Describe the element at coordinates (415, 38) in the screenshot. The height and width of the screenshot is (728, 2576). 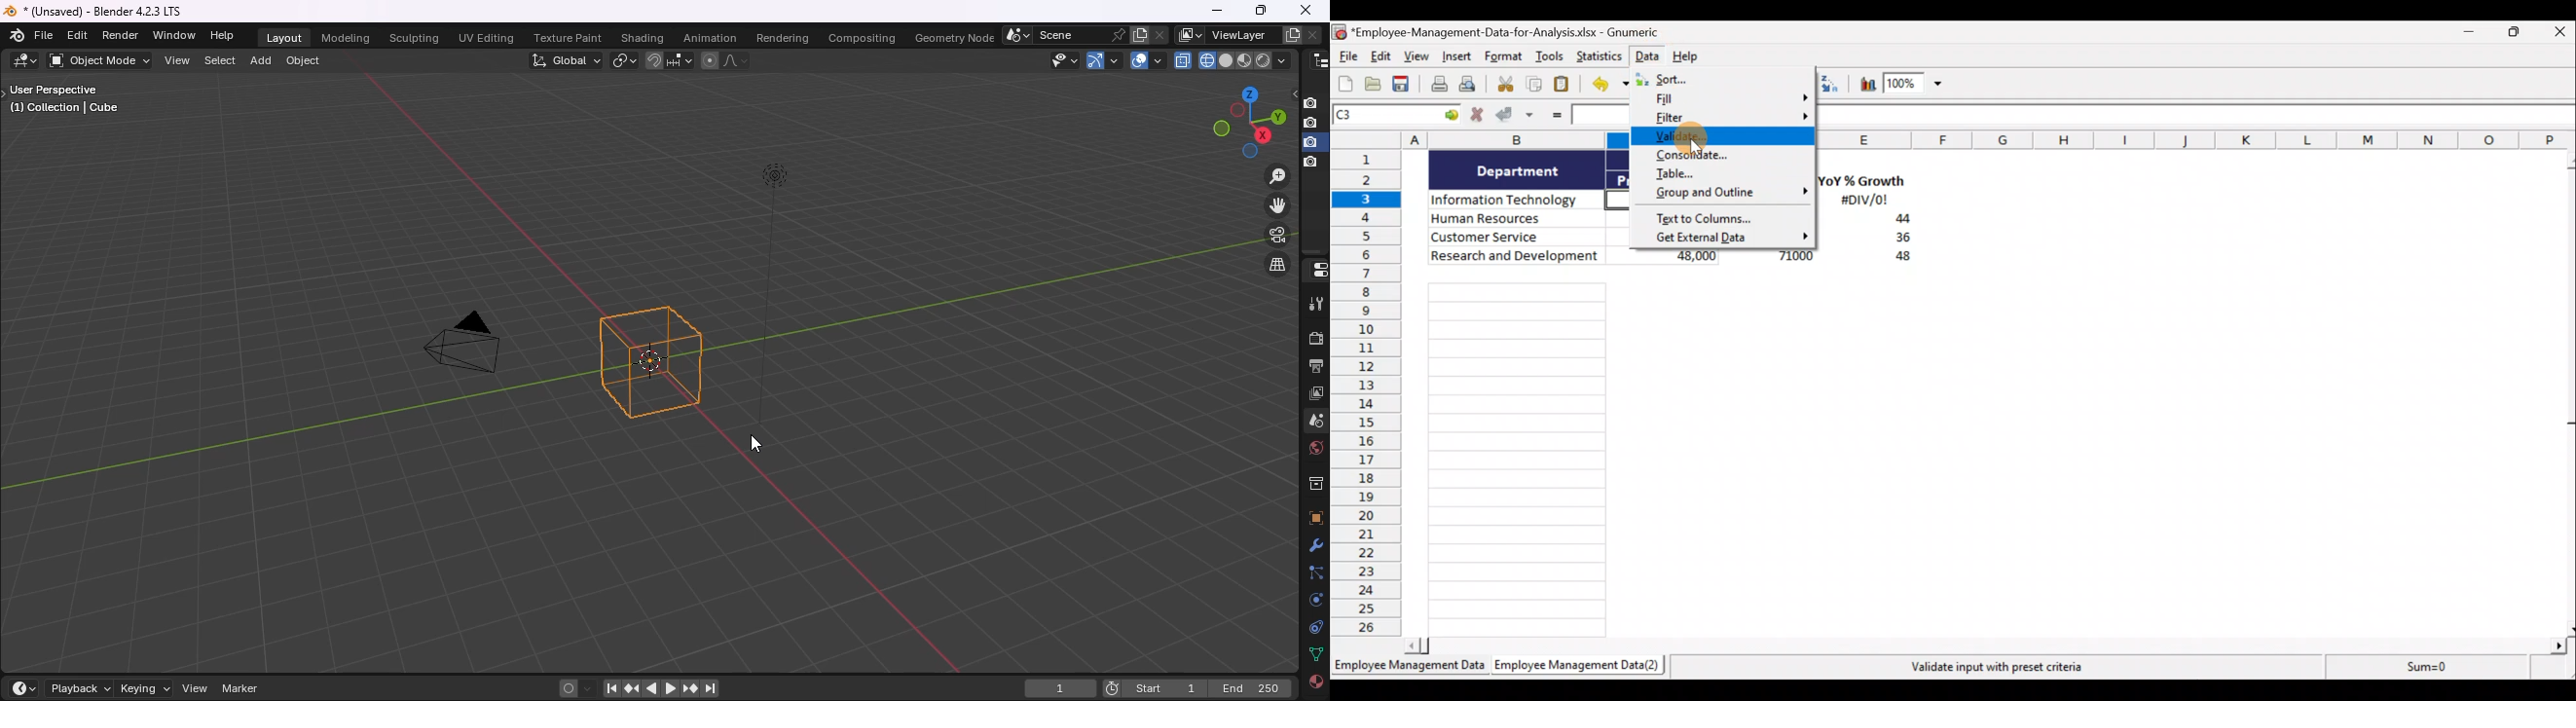
I see `sculpting` at that location.